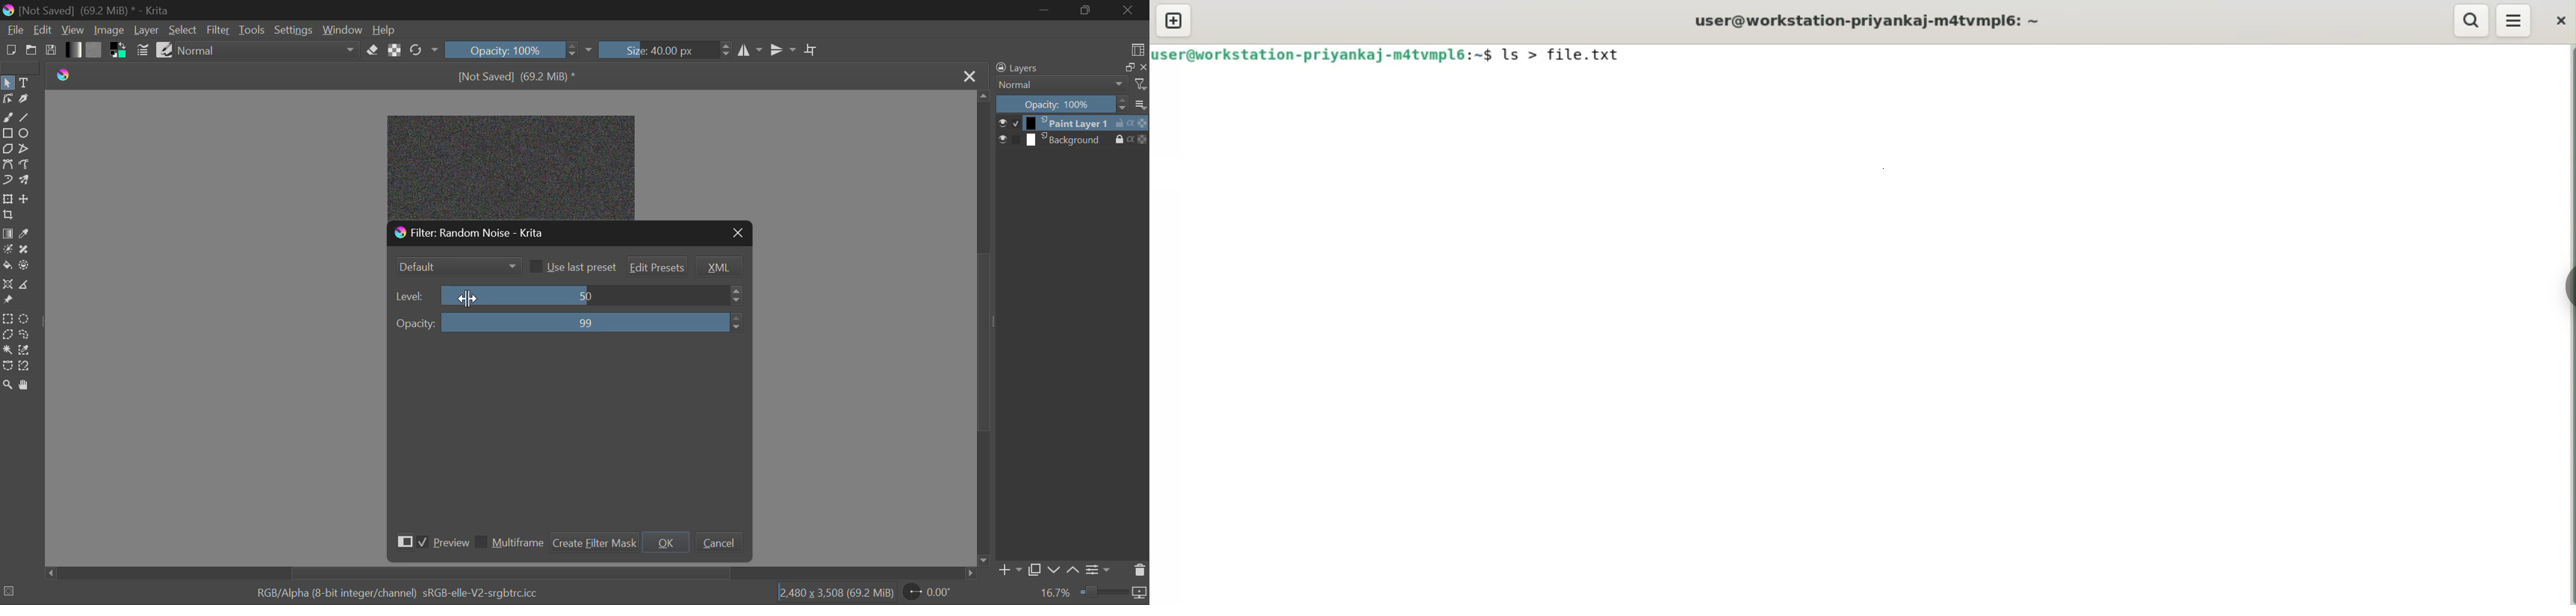 This screenshot has height=616, width=2576. I want to click on move up, so click(984, 95).